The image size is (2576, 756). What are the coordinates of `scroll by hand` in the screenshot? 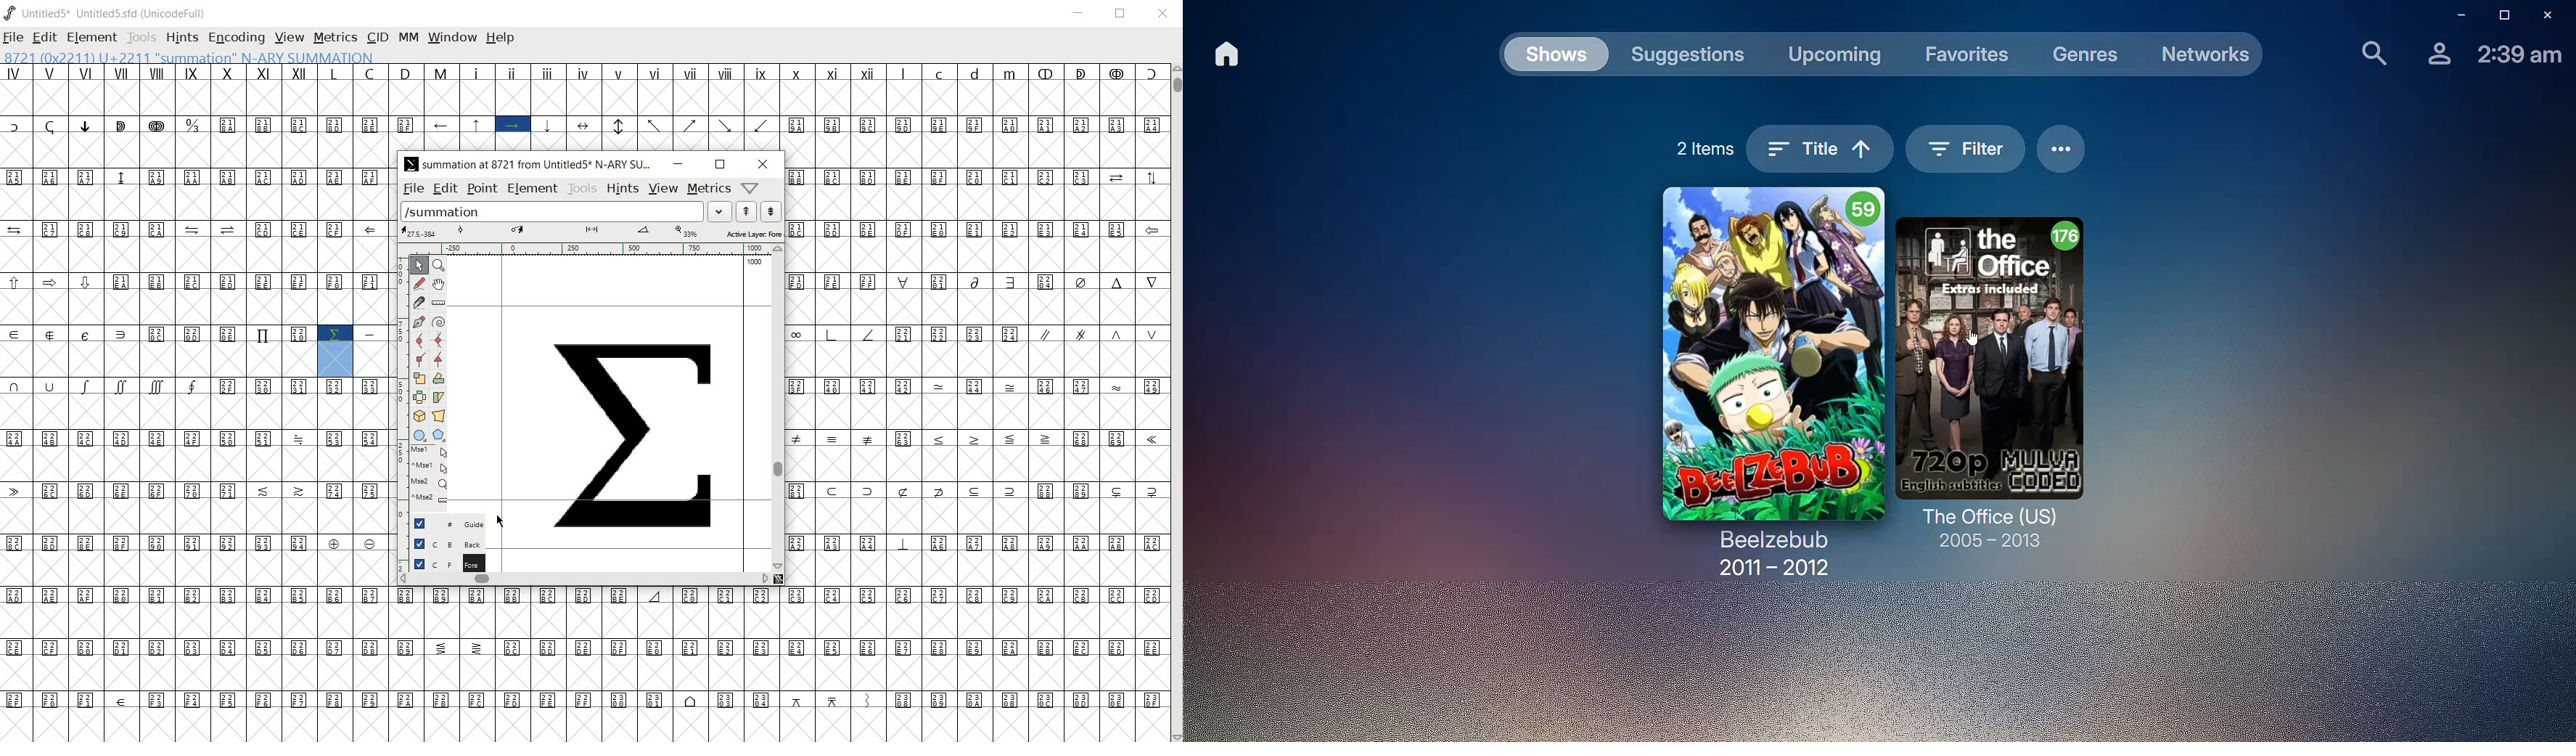 It's located at (439, 284).